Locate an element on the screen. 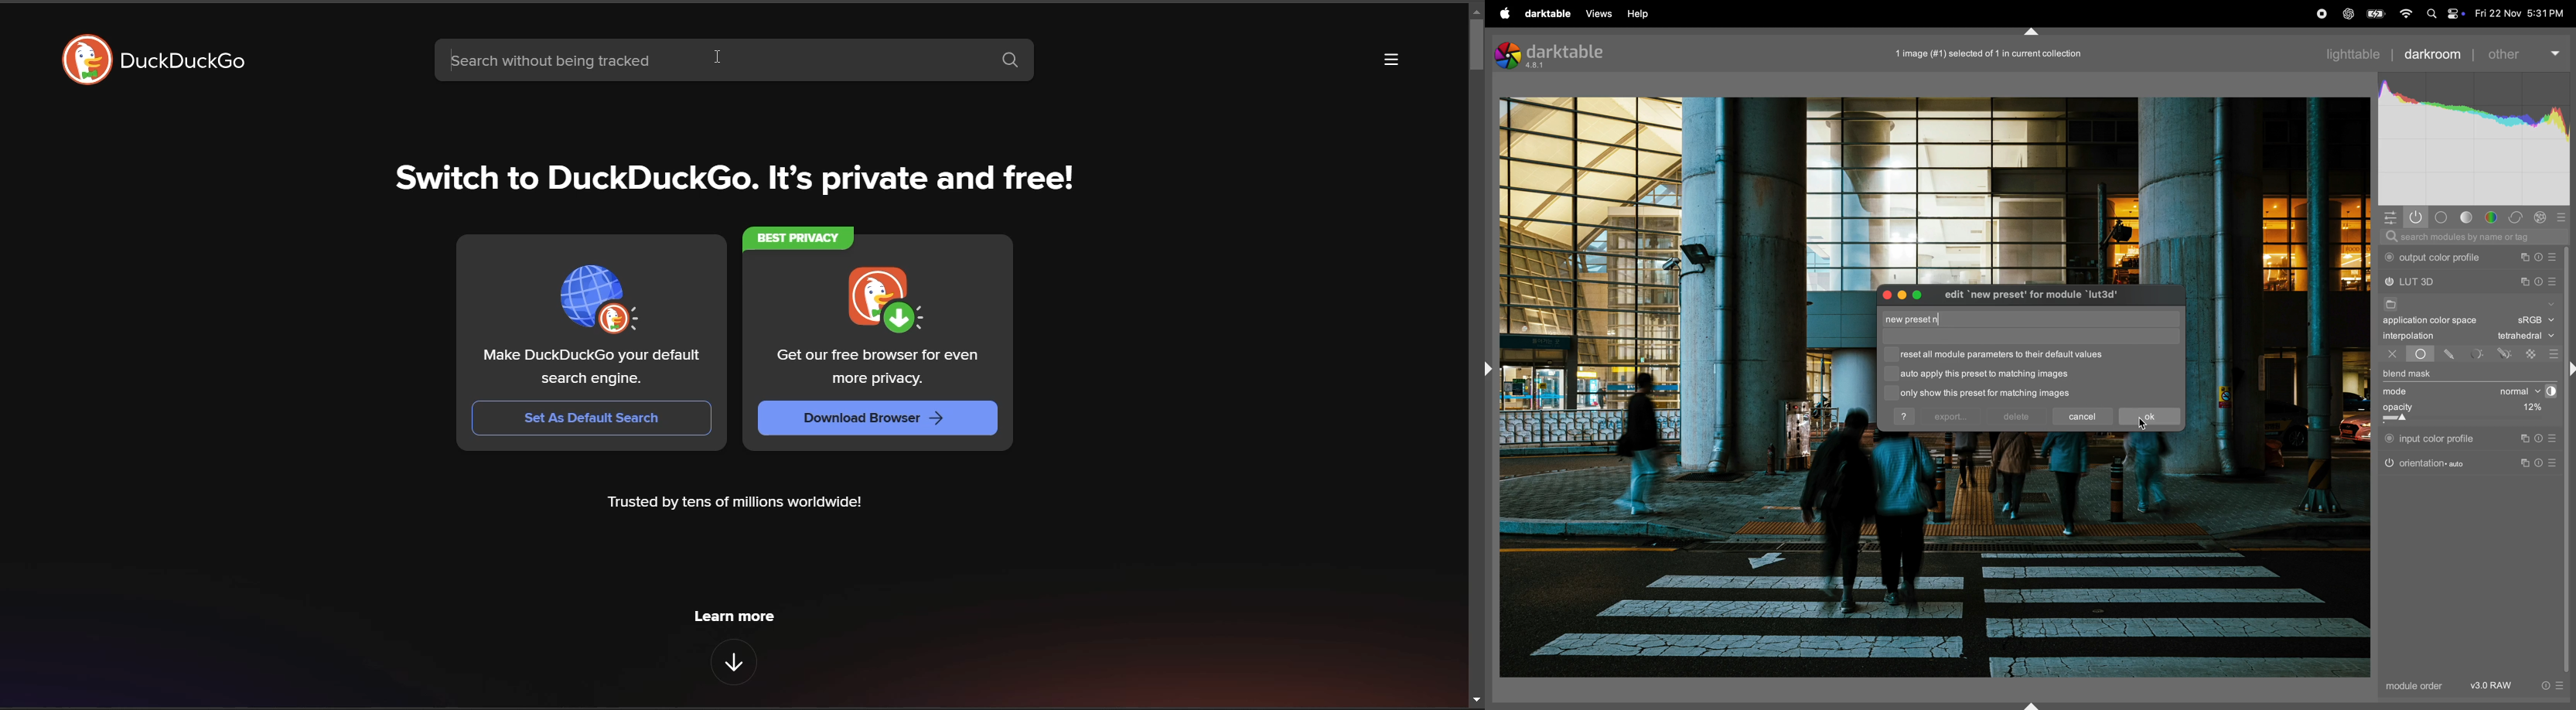 The image size is (2576, 728). scroll bar is located at coordinates (2570, 460).